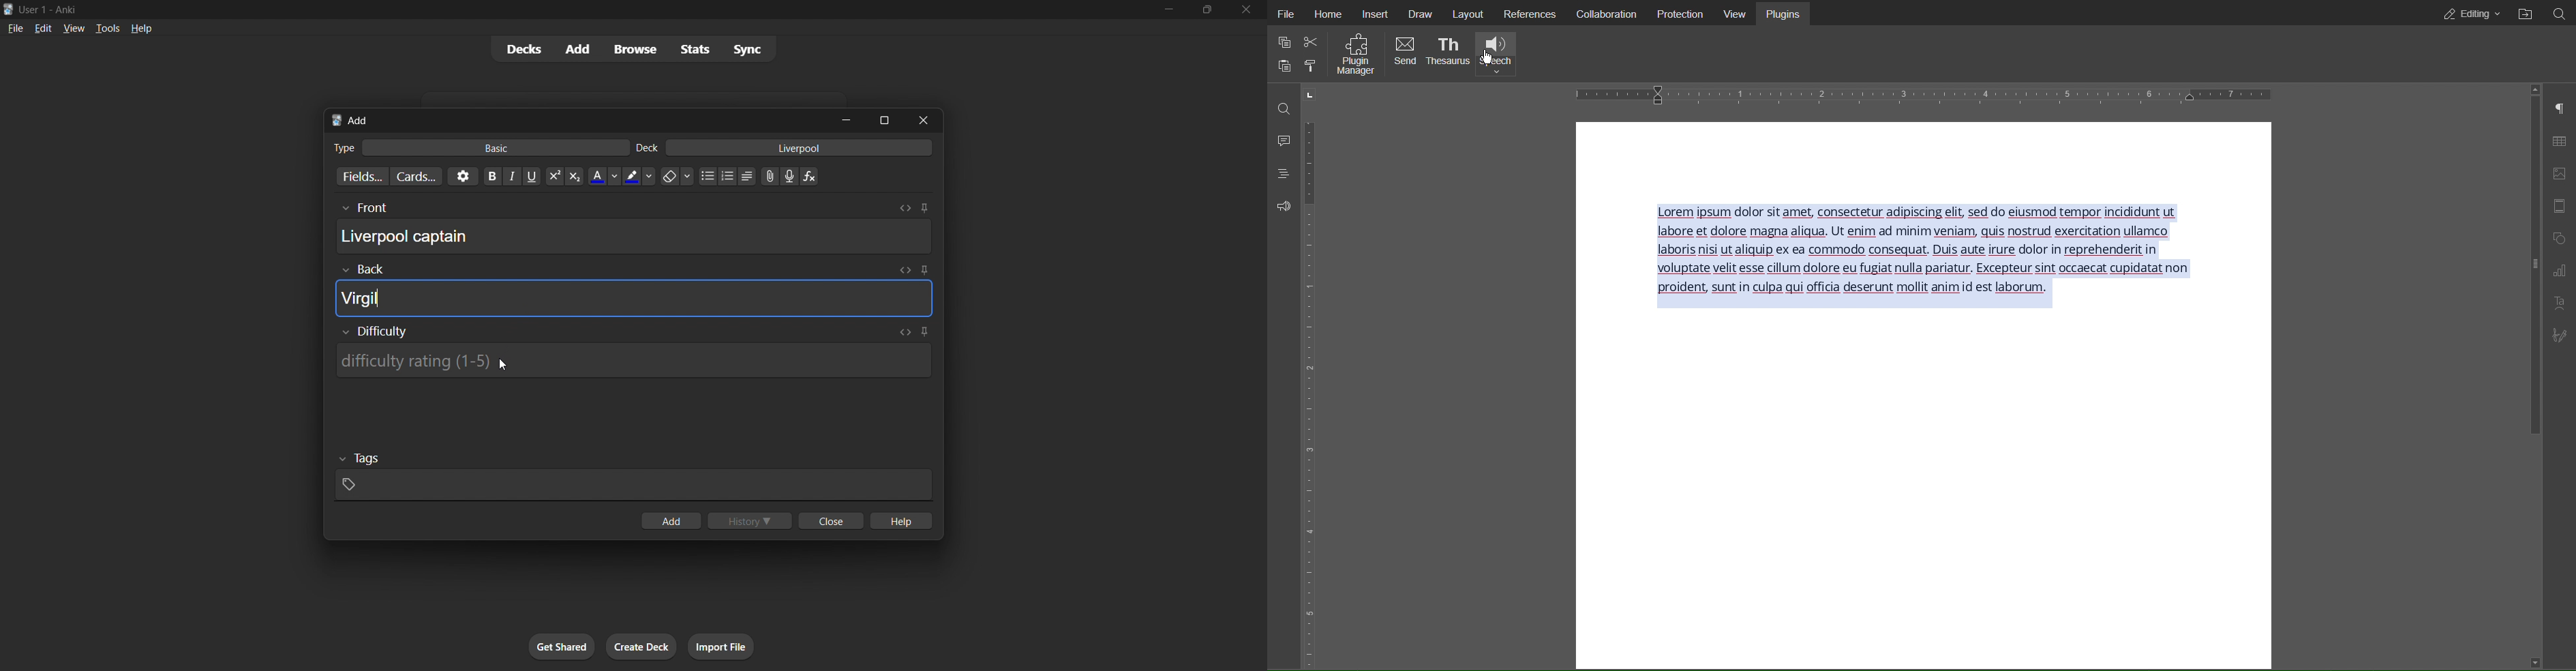 The height and width of the screenshot is (672, 2576). What do you see at coordinates (1311, 389) in the screenshot?
I see `Vertical Ruler` at bounding box center [1311, 389].